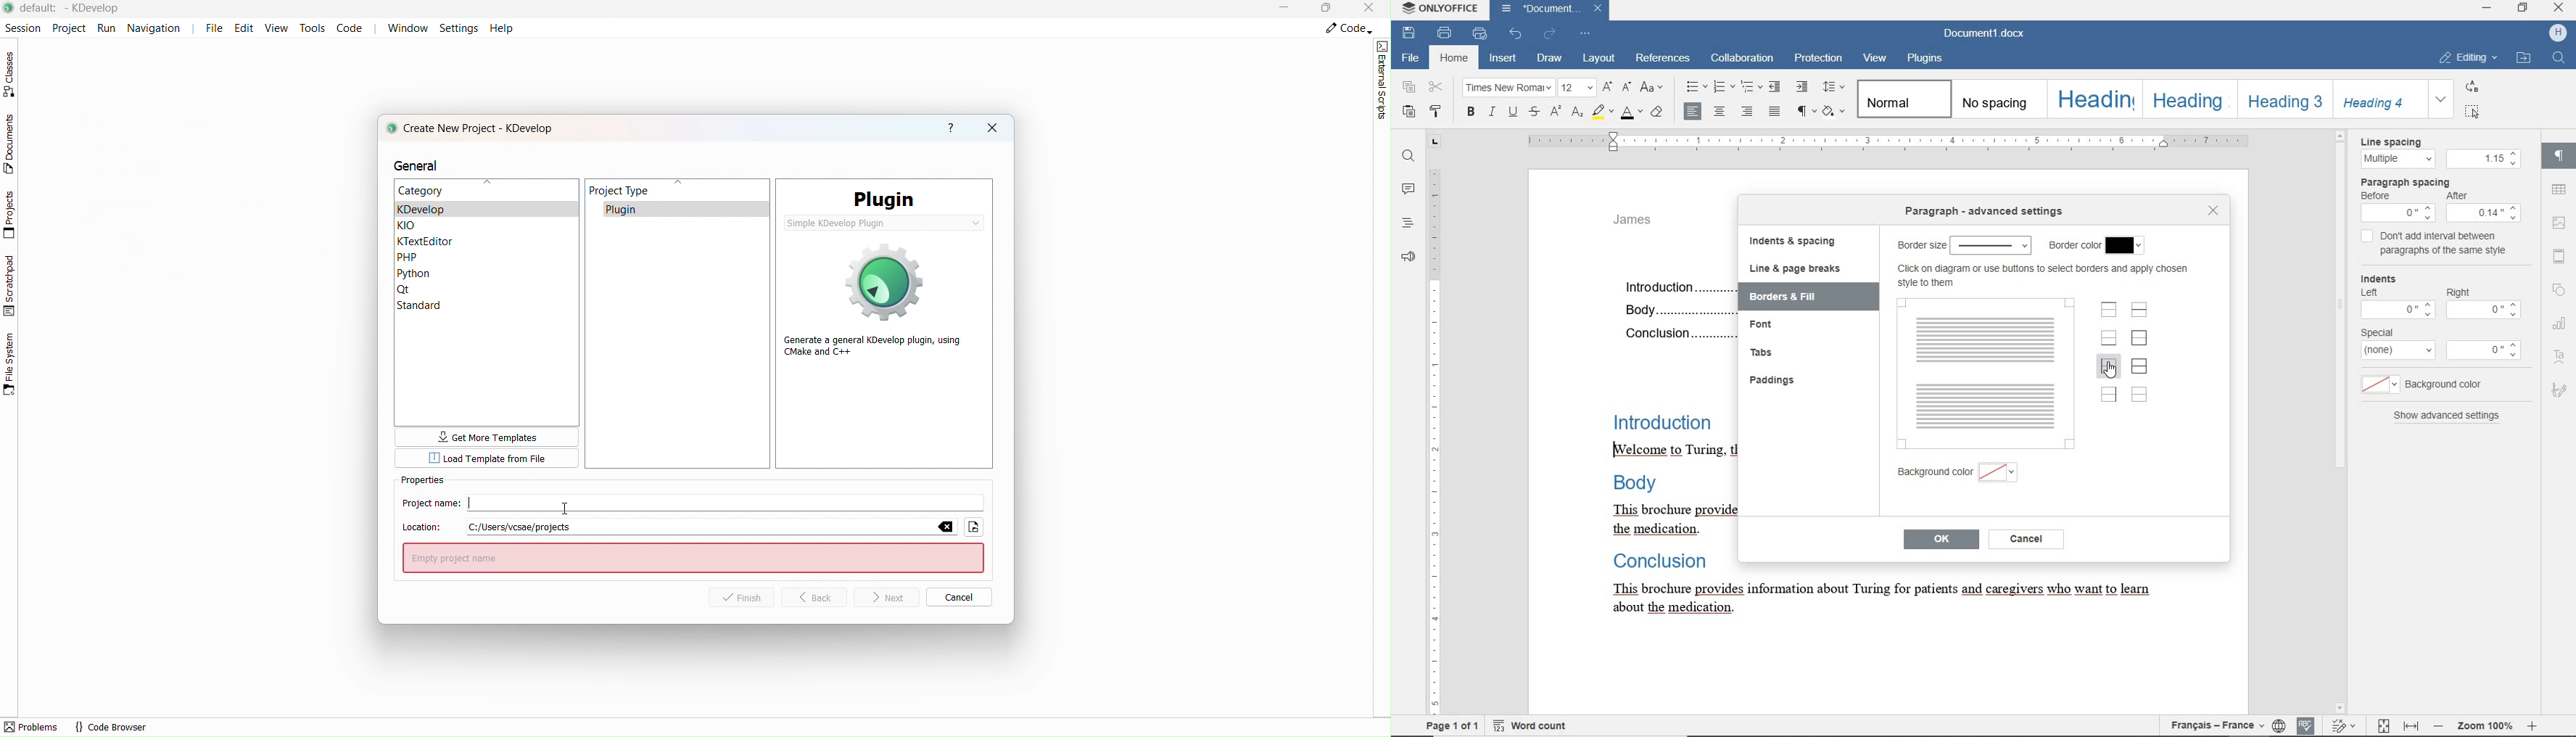 The image size is (2576, 756). What do you see at coordinates (1775, 379) in the screenshot?
I see `paddings` at bounding box center [1775, 379].